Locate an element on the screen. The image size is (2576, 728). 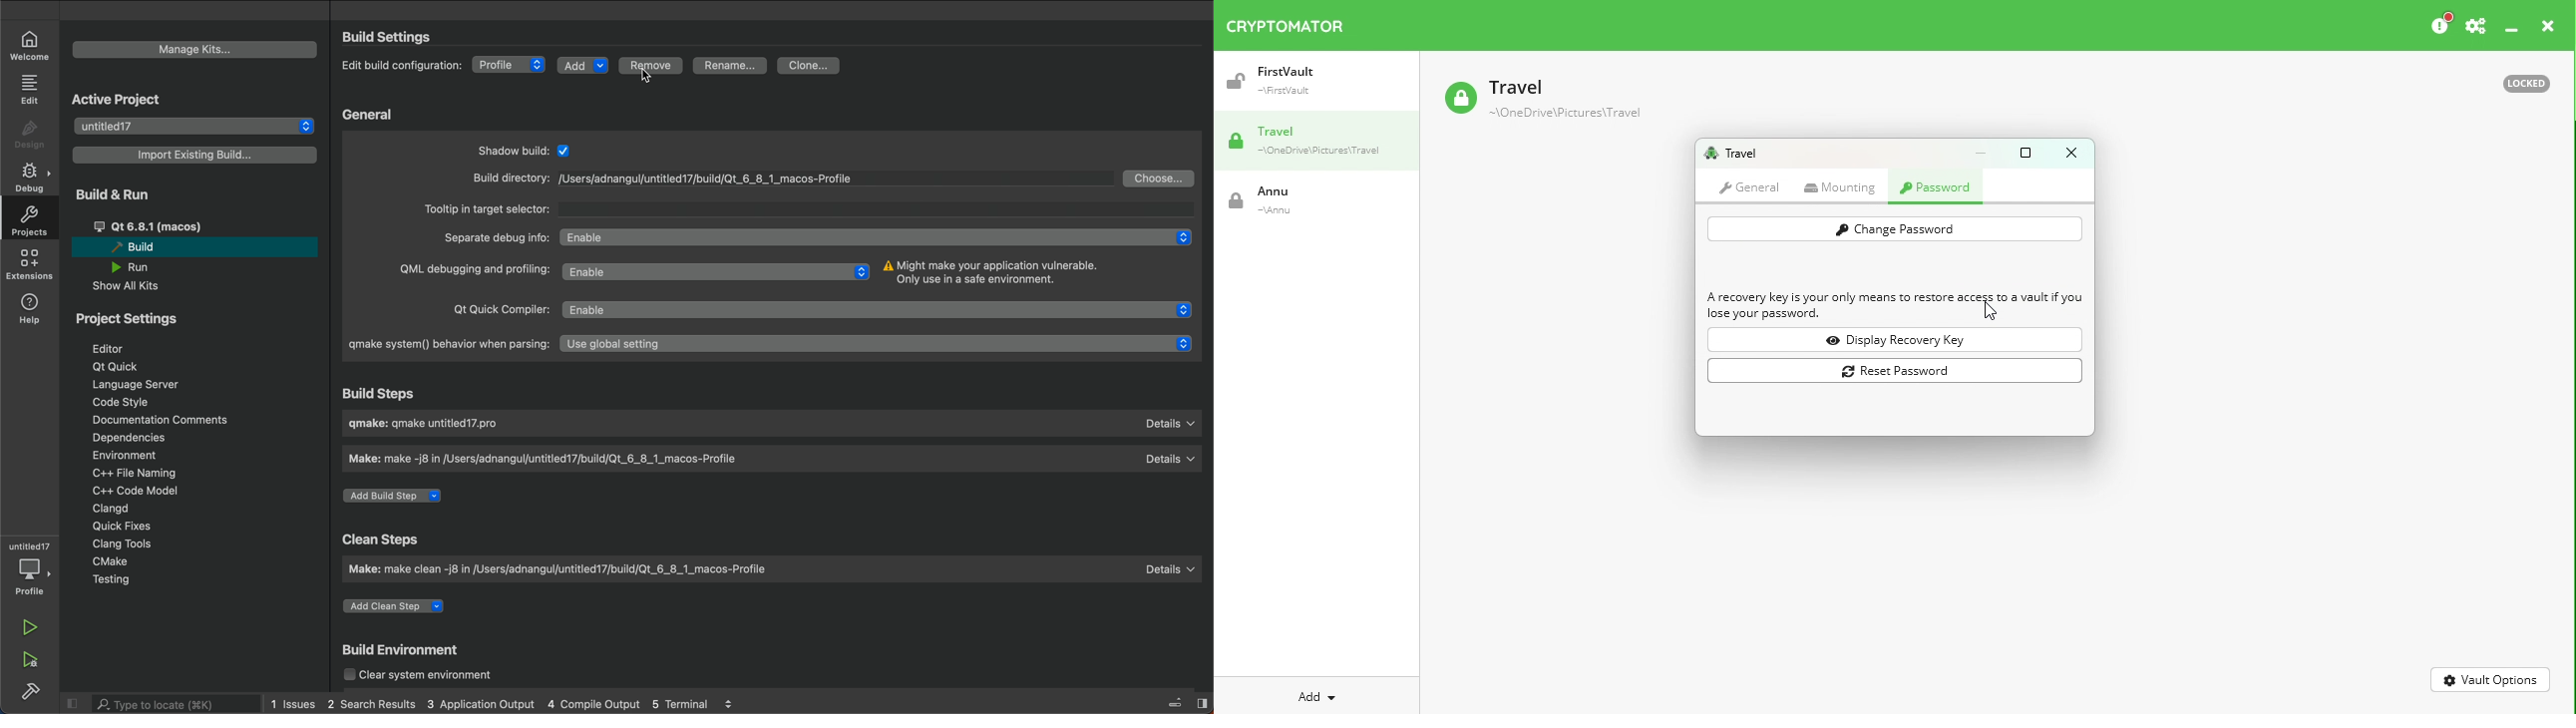
help is located at coordinates (30, 308).